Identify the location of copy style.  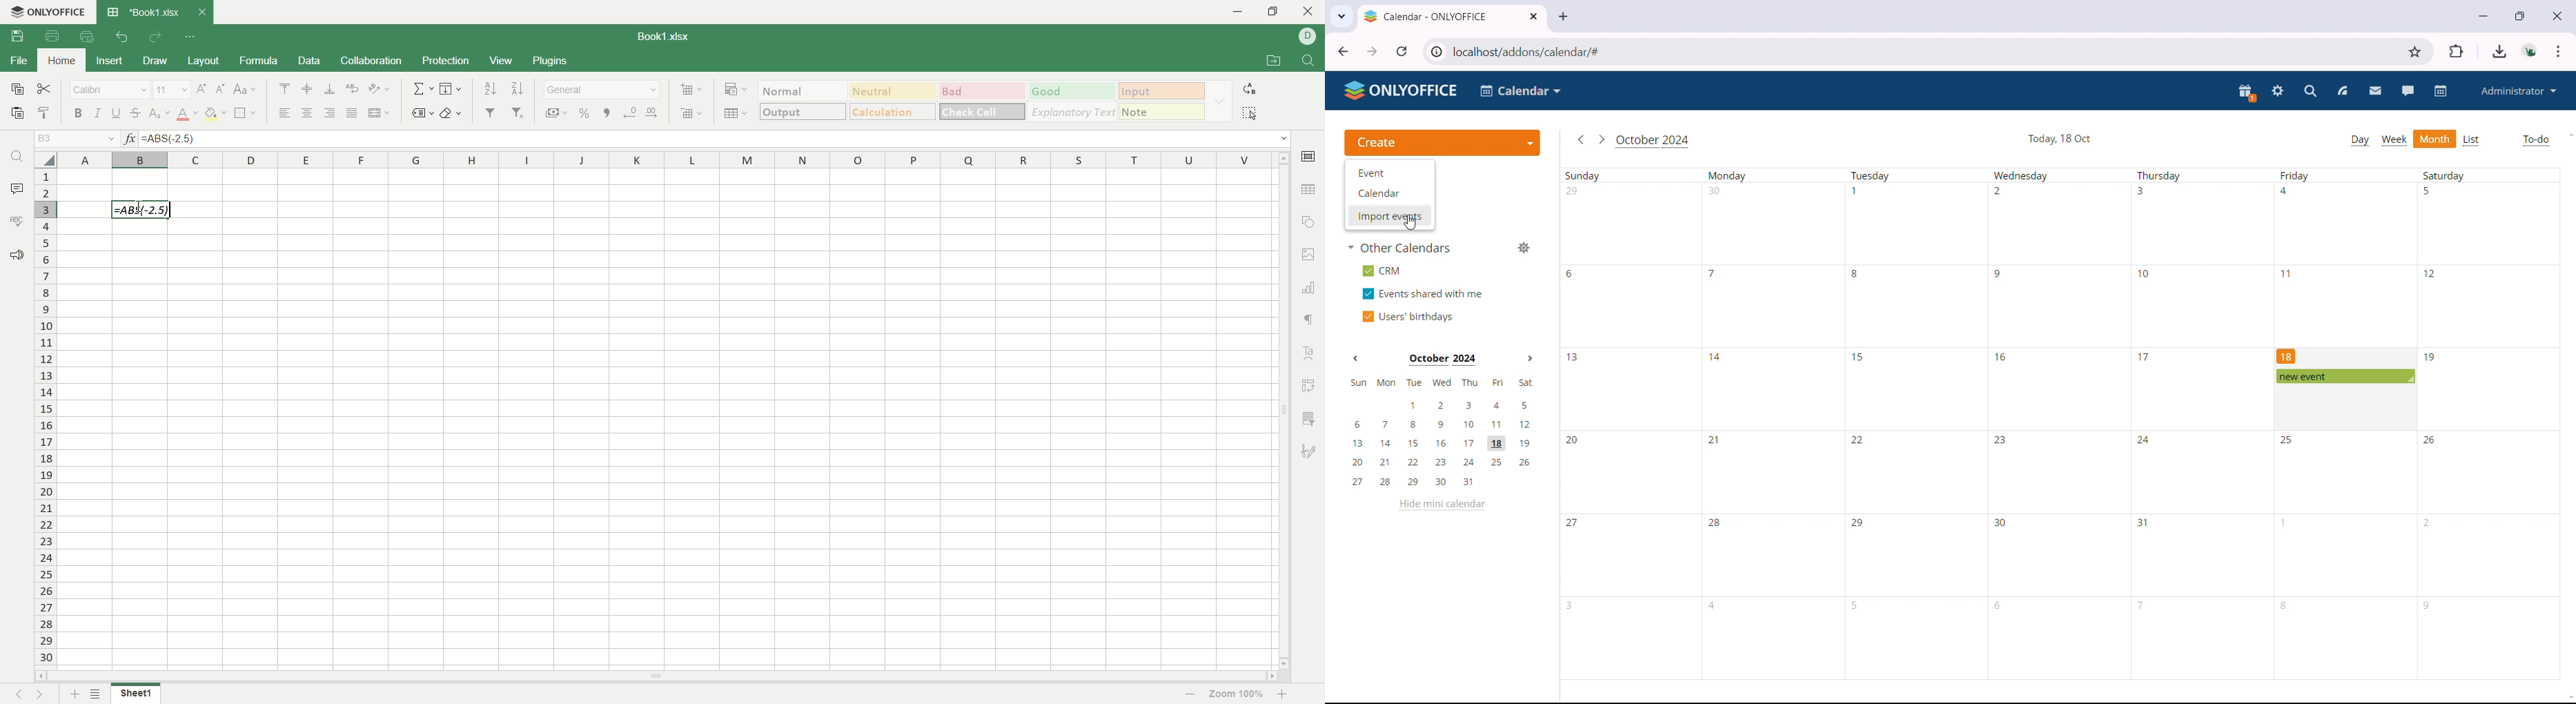
(44, 113).